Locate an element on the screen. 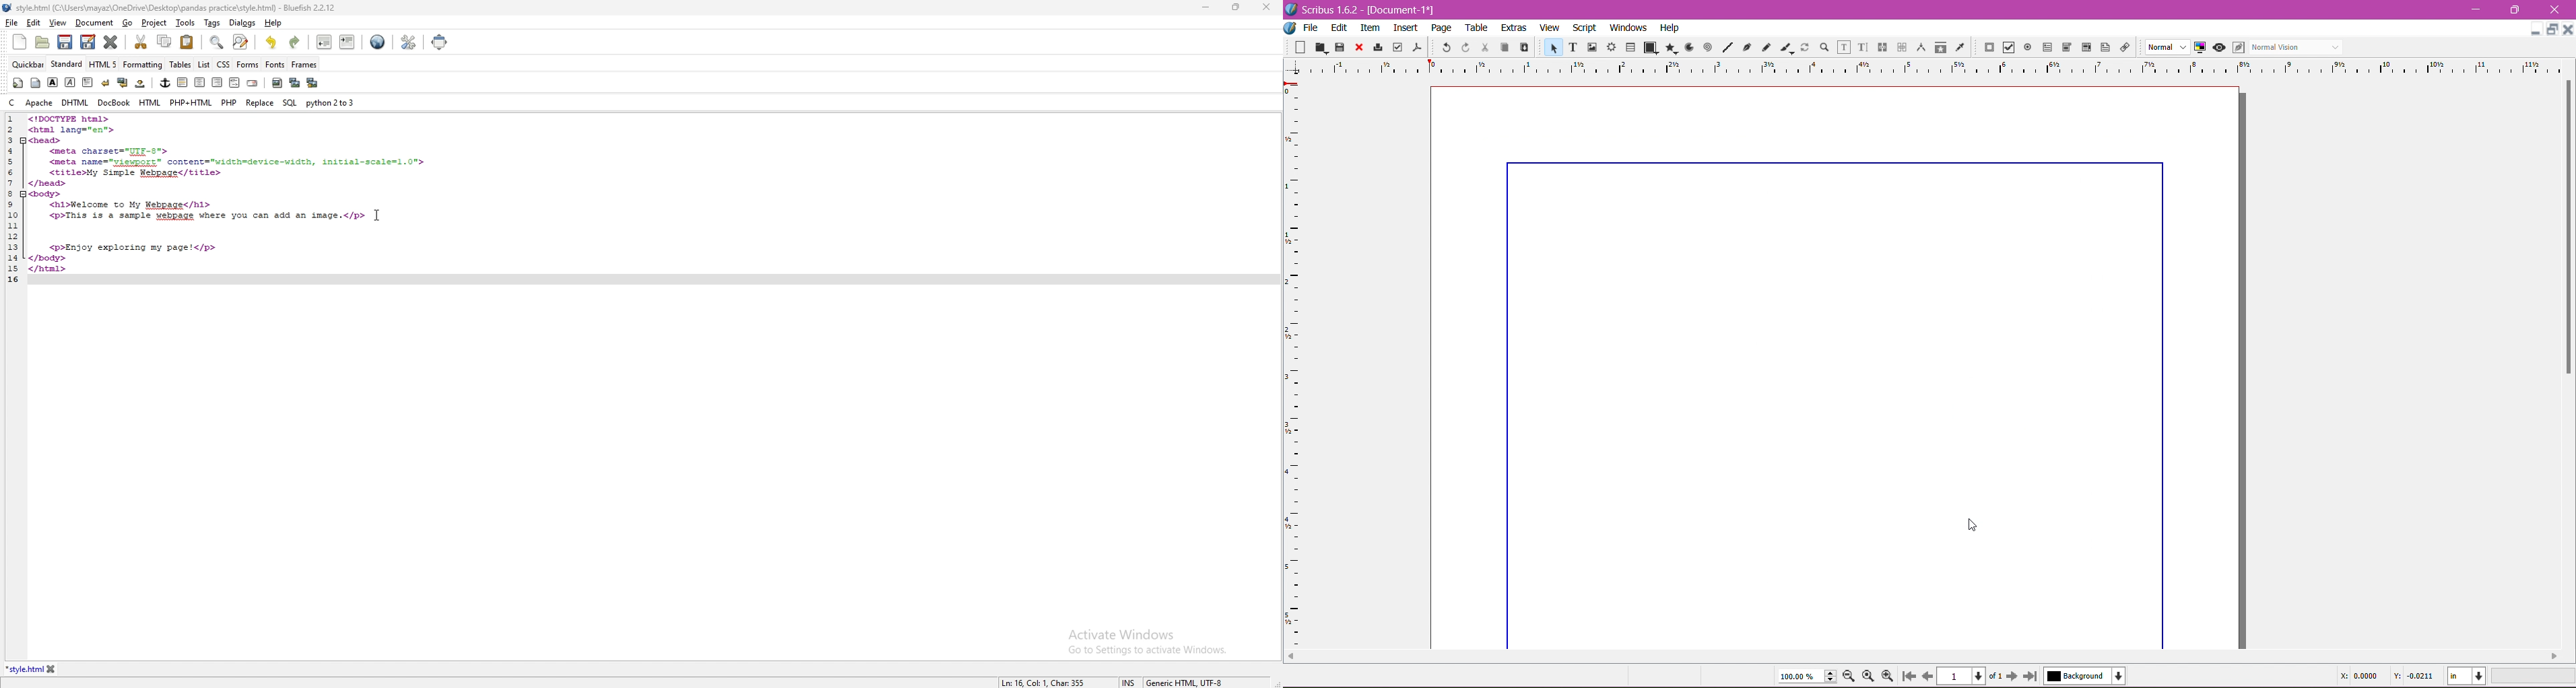  Page is located at coordinates (1439, 28).